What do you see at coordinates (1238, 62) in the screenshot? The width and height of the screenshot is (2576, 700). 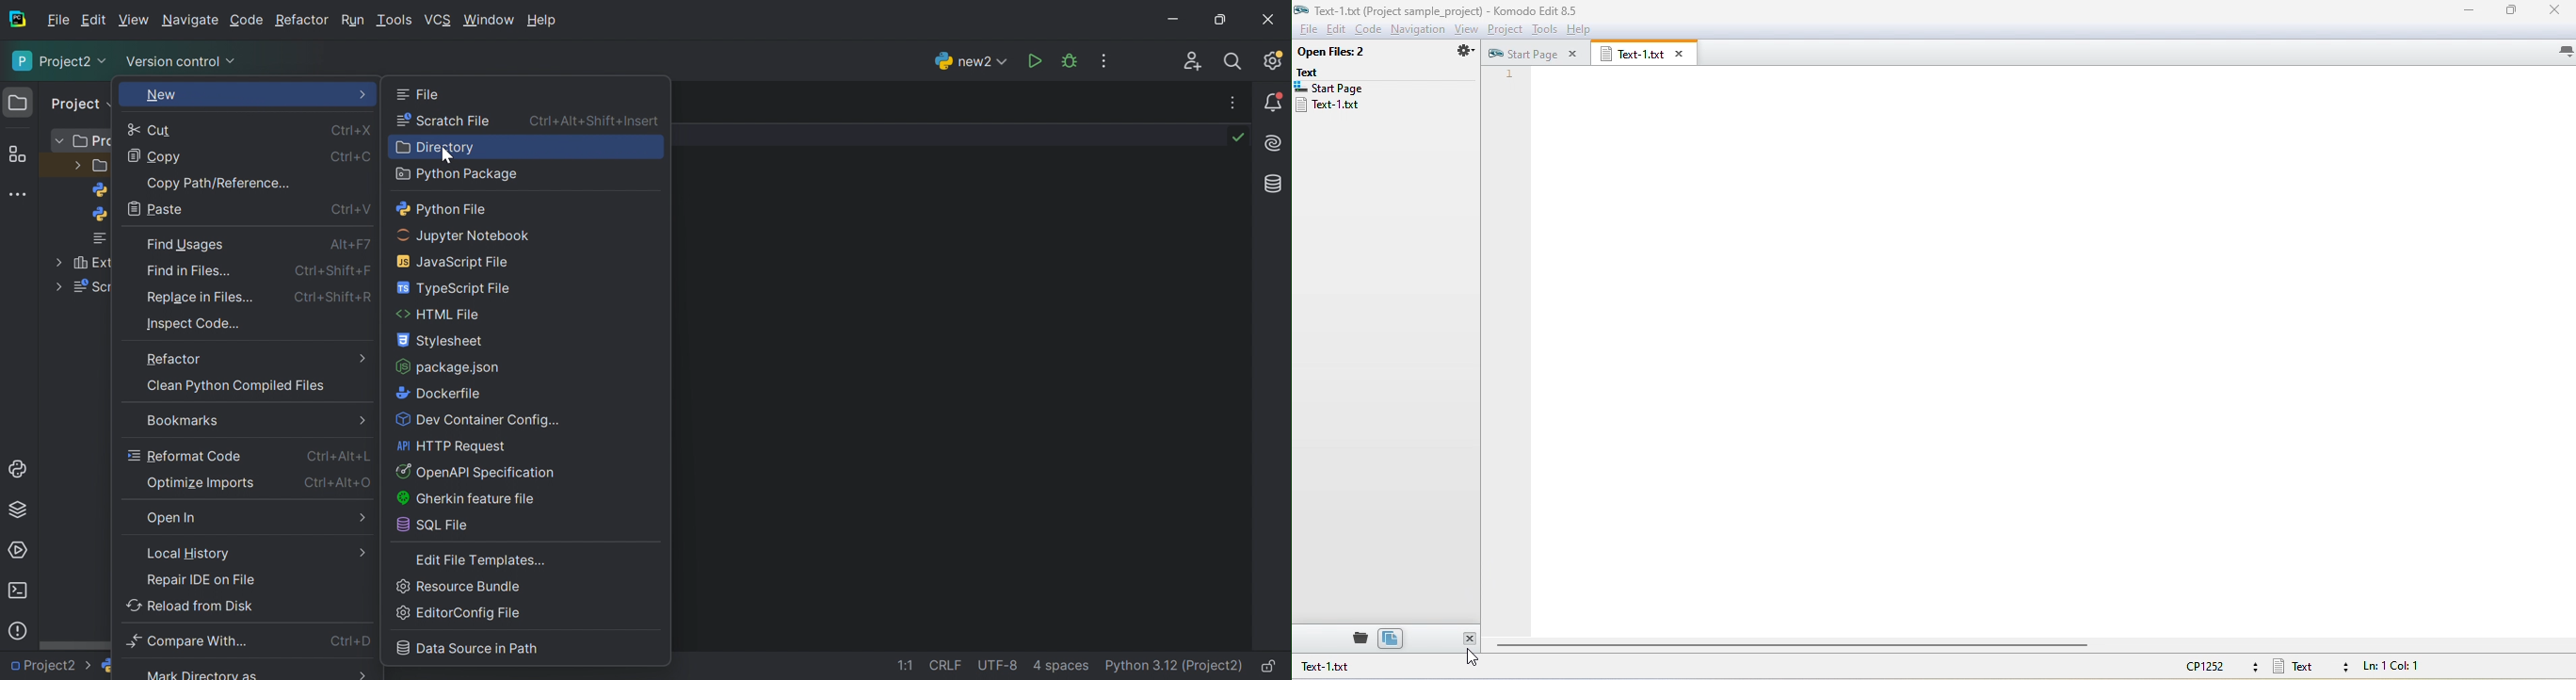 I see `Search everywhere` at bounding box center [1238, 62].